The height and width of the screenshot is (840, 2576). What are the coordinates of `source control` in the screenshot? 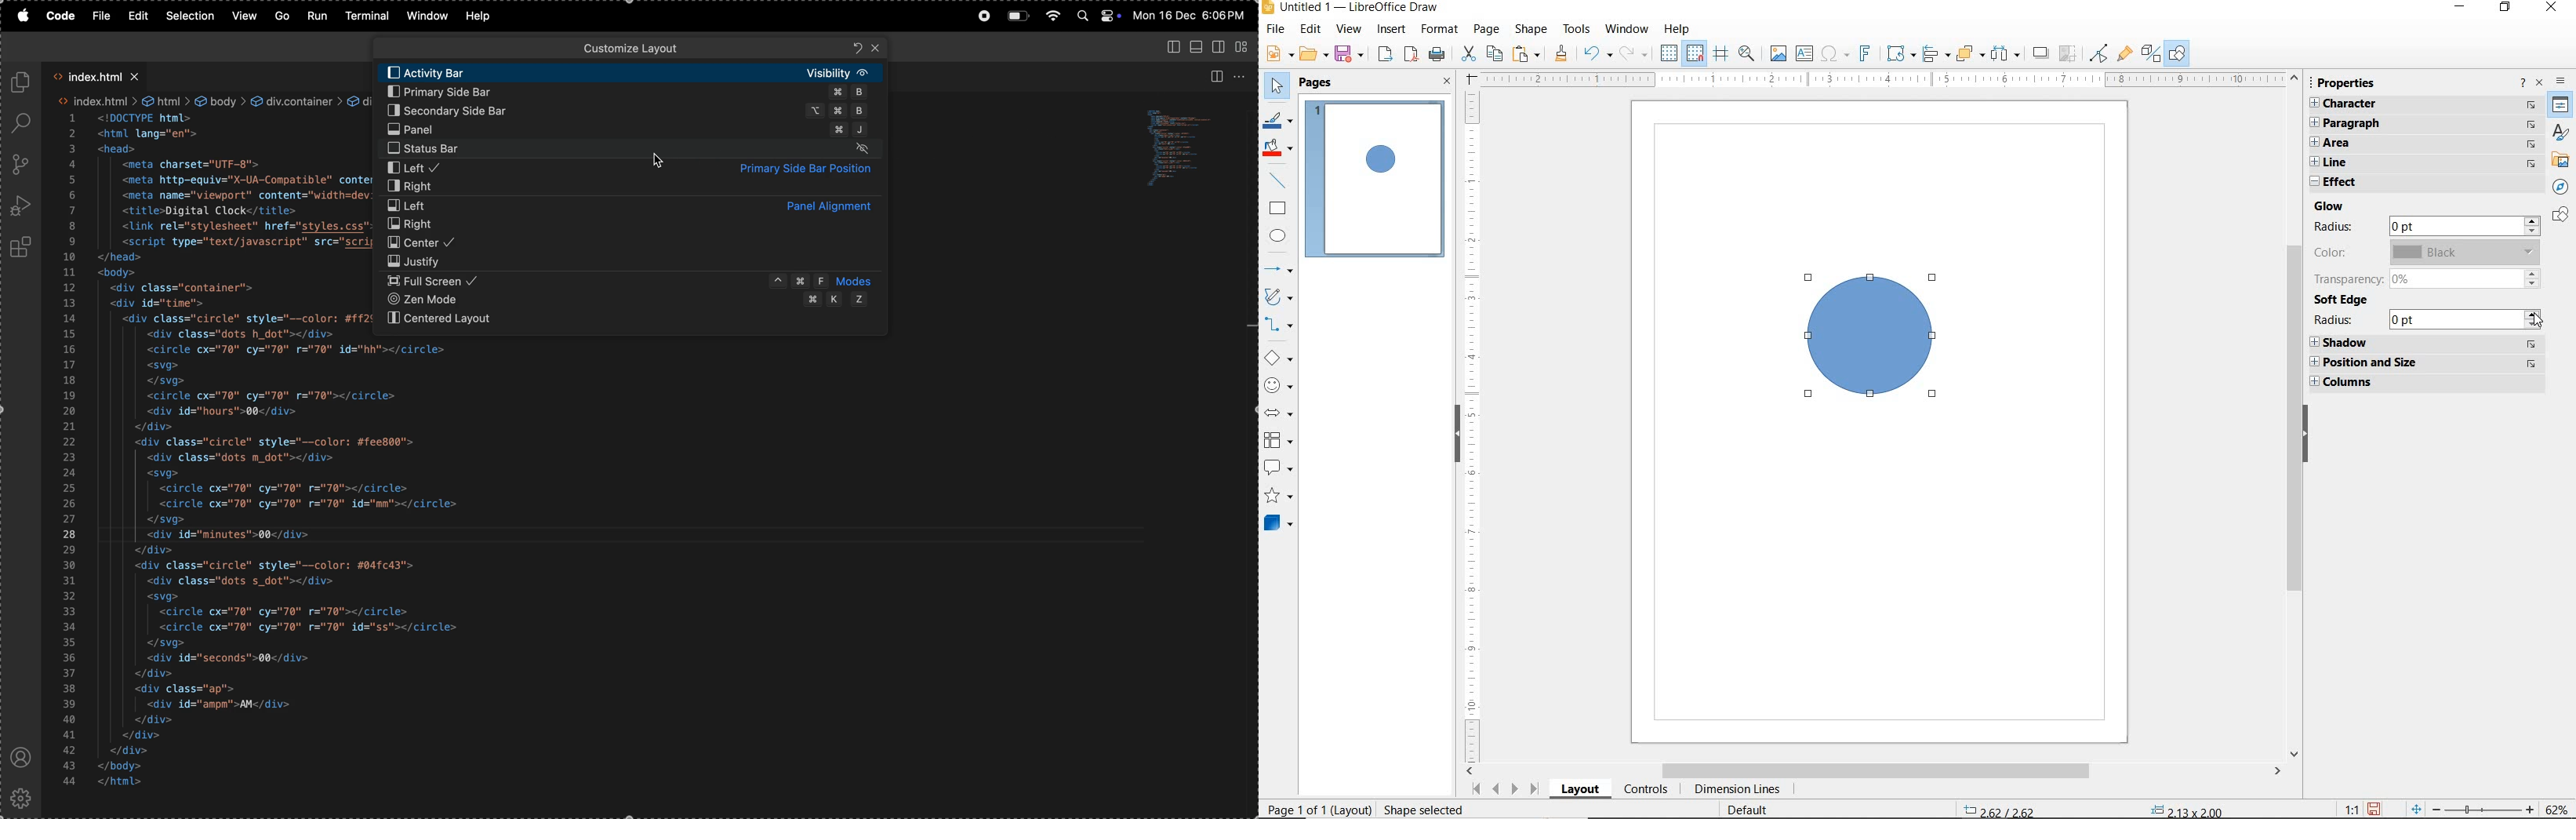 It's located at (23, 164).